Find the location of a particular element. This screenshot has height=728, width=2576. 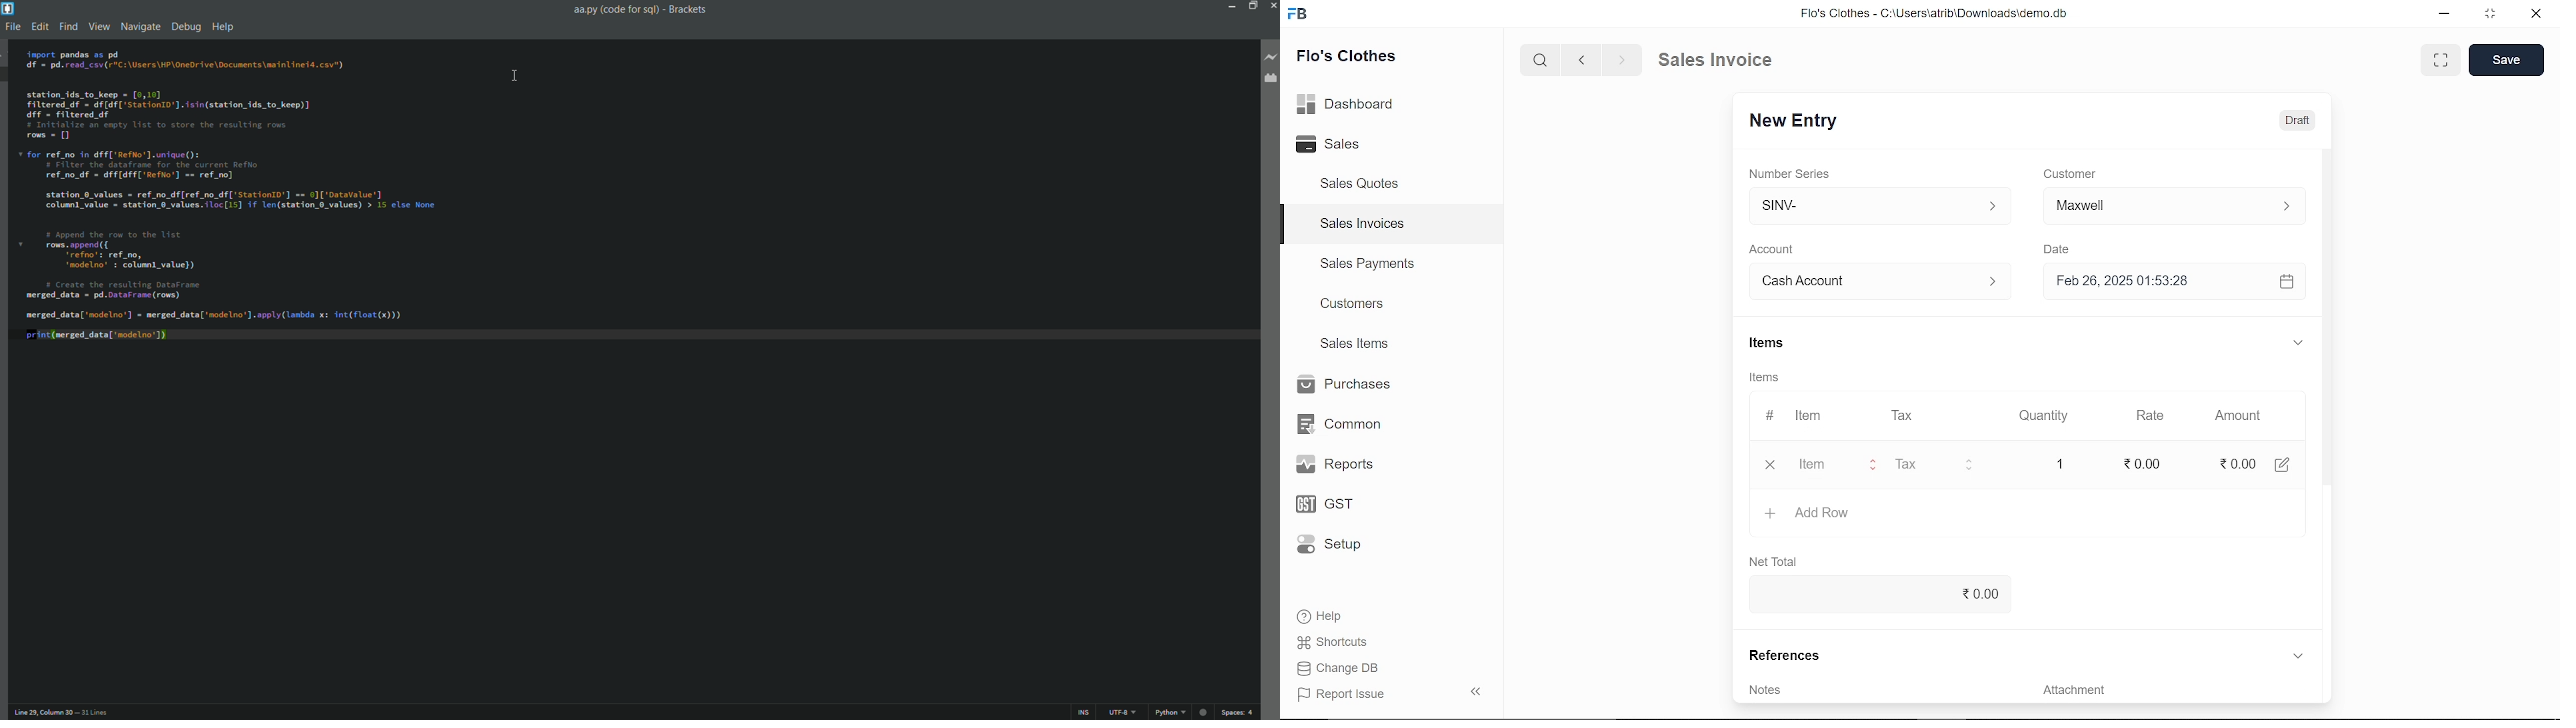

expand is located at coordinates (2298, 654).